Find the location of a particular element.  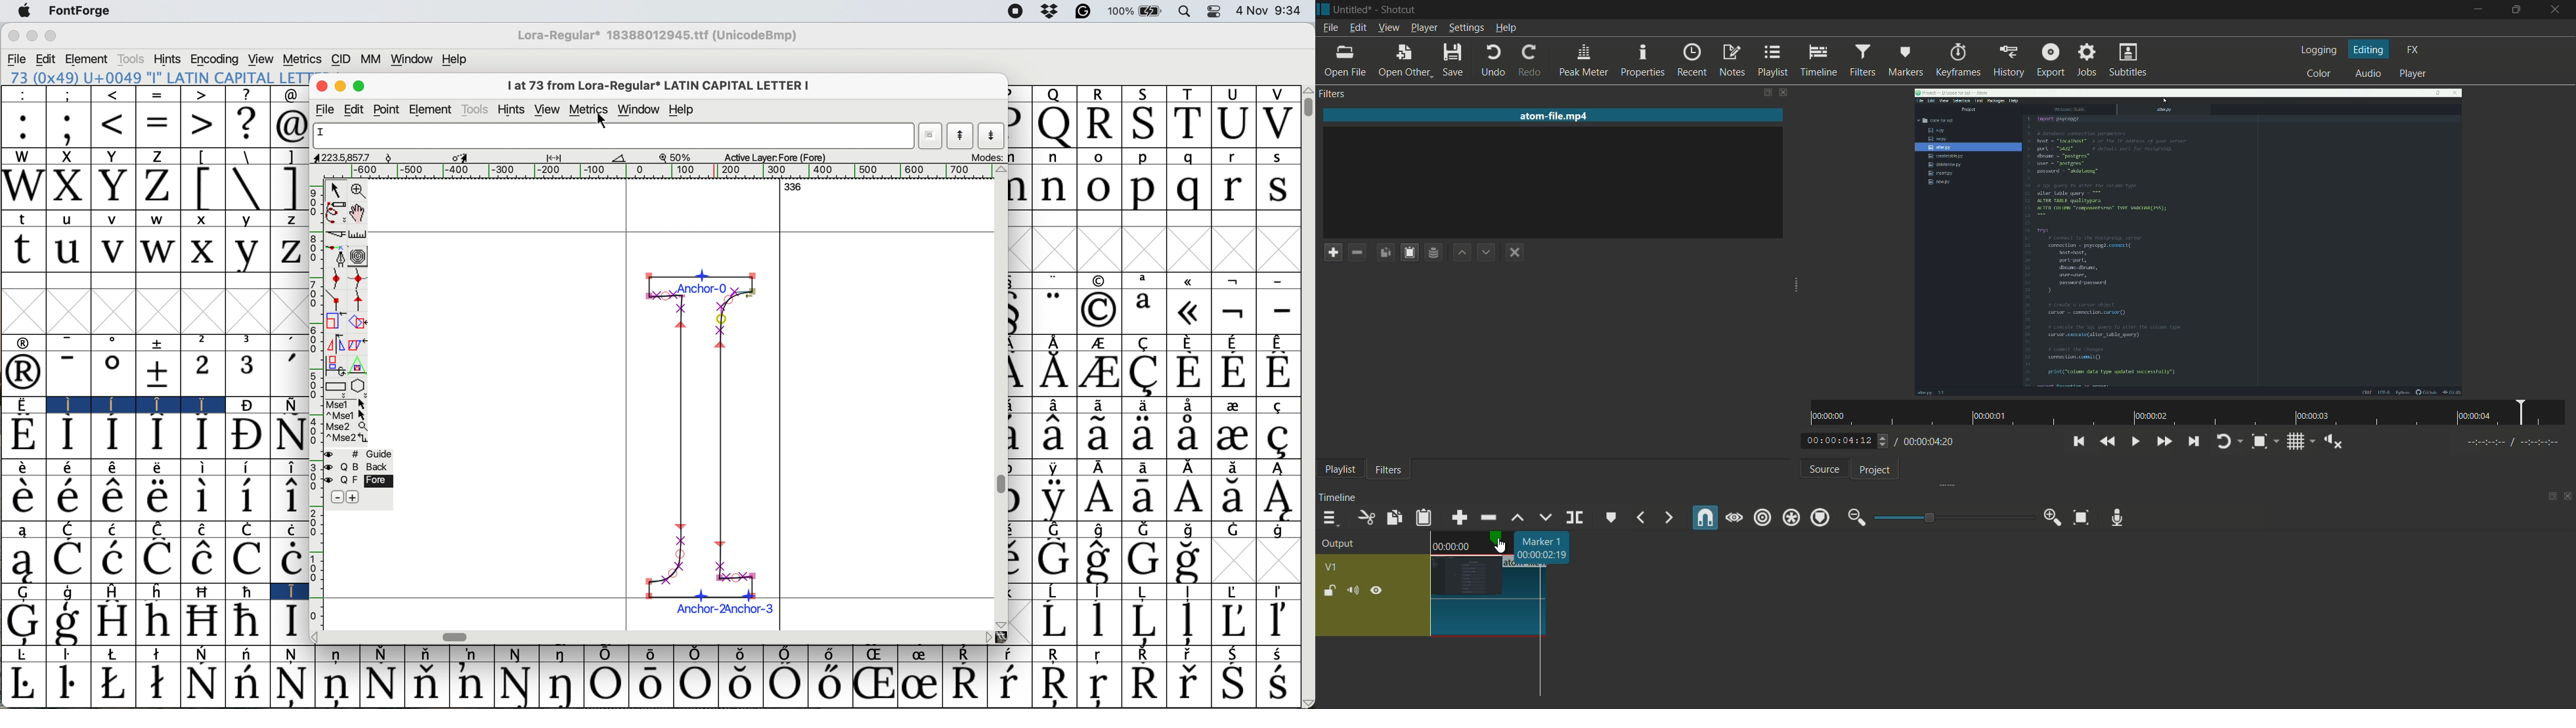

Symbol is located at coordinates (1235, 467).